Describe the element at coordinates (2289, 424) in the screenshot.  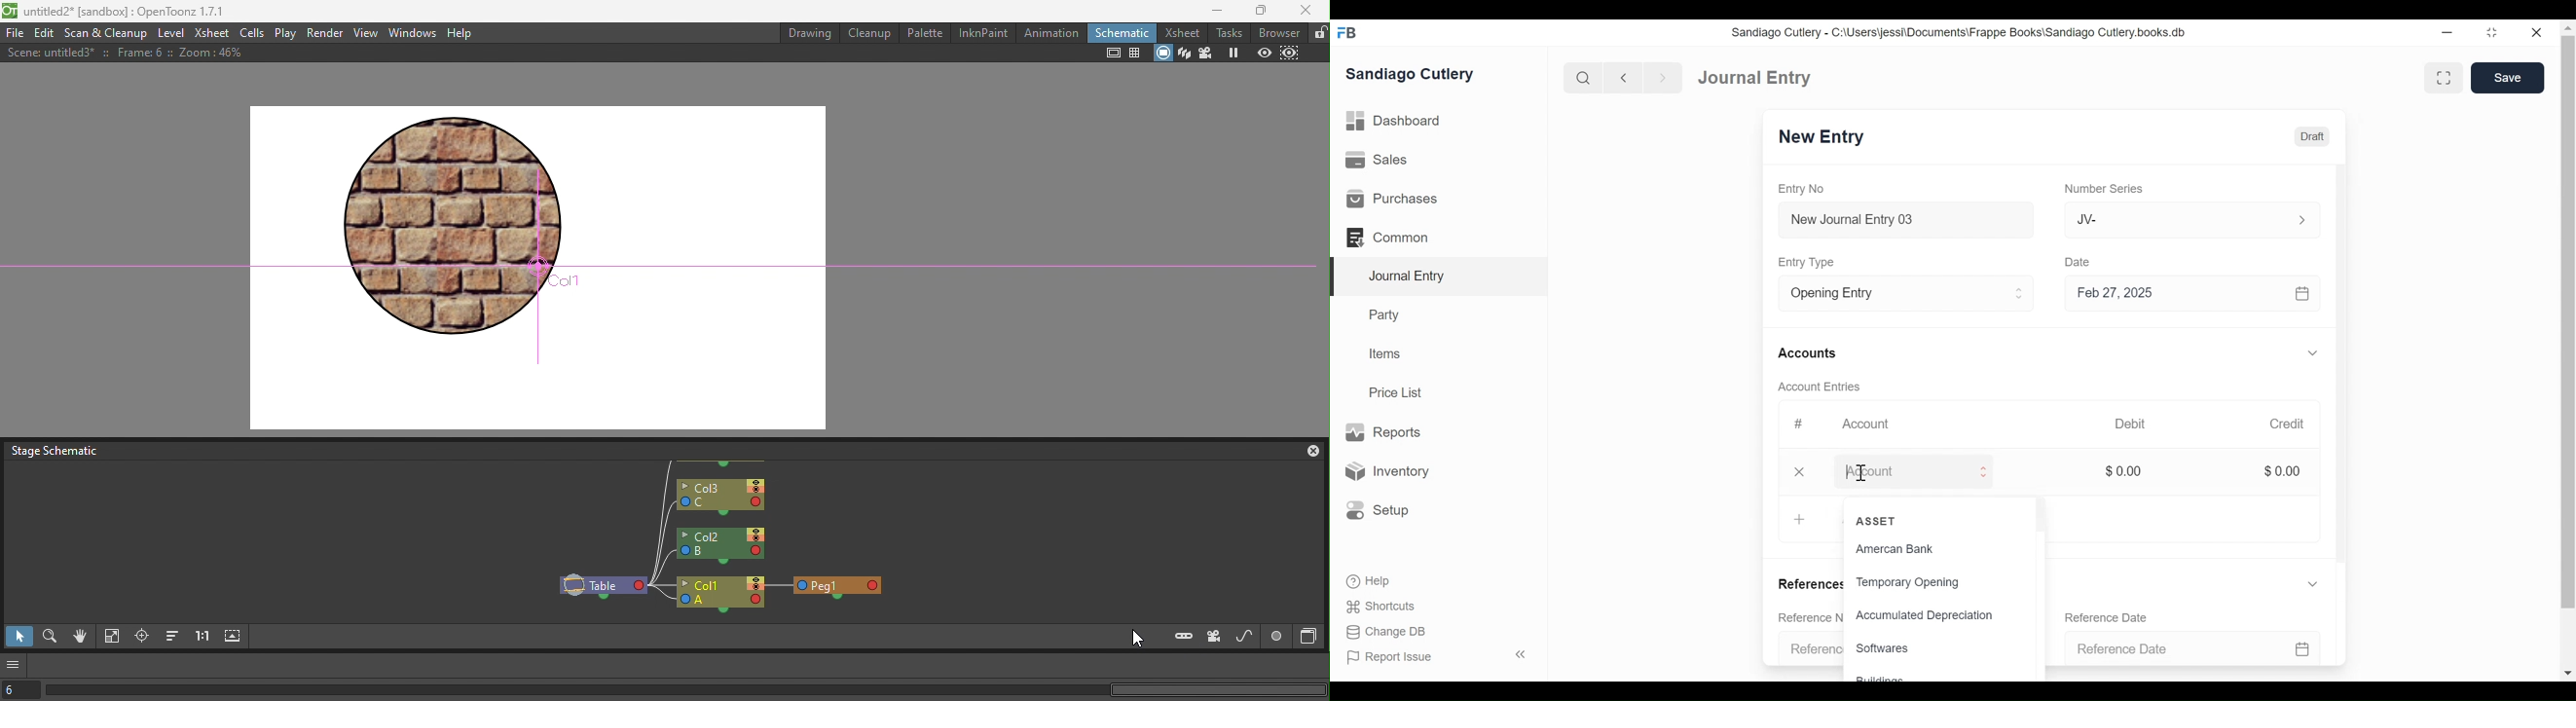
I see `Credit` at that location.